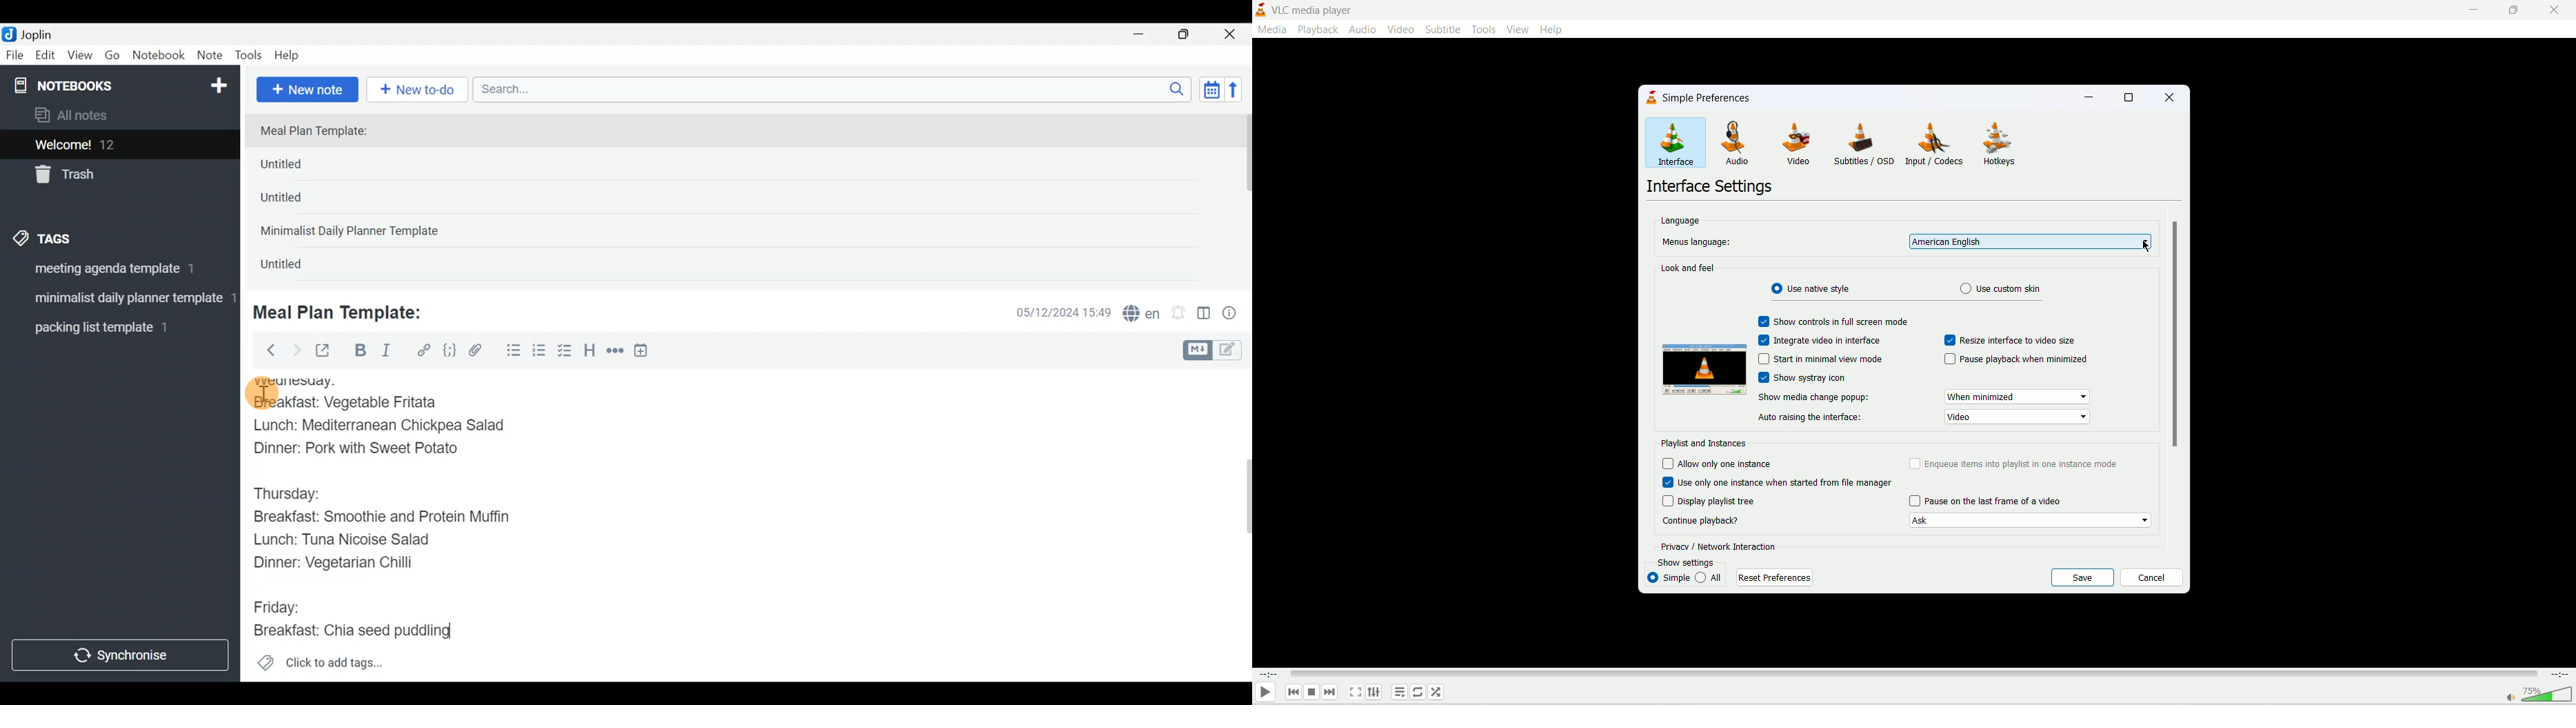 Image resolution: width=2576 pixels, height=728 pixels. What do you see at coordinates (2086, 98) in the screenshot?
I see `minimize` at bounding box center [2086, 98].